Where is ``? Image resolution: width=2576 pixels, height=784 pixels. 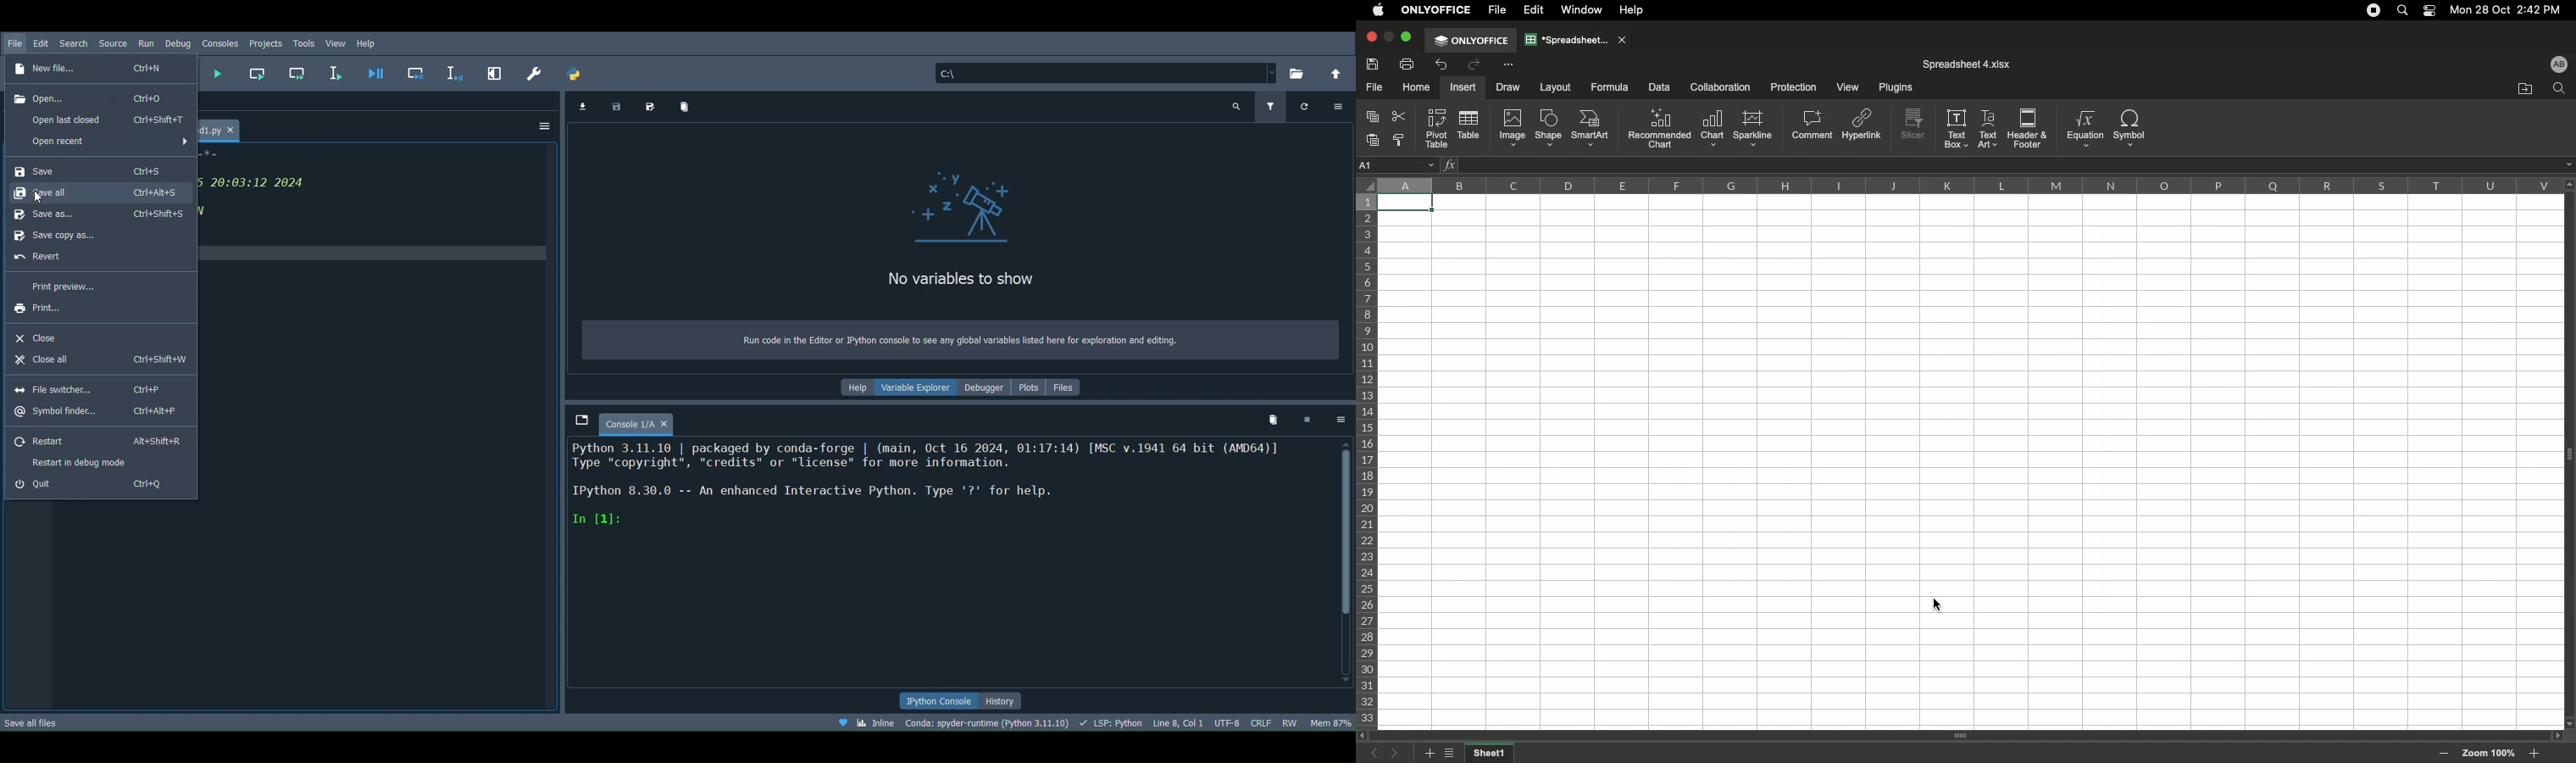
 is located at coordinates (97, 439).